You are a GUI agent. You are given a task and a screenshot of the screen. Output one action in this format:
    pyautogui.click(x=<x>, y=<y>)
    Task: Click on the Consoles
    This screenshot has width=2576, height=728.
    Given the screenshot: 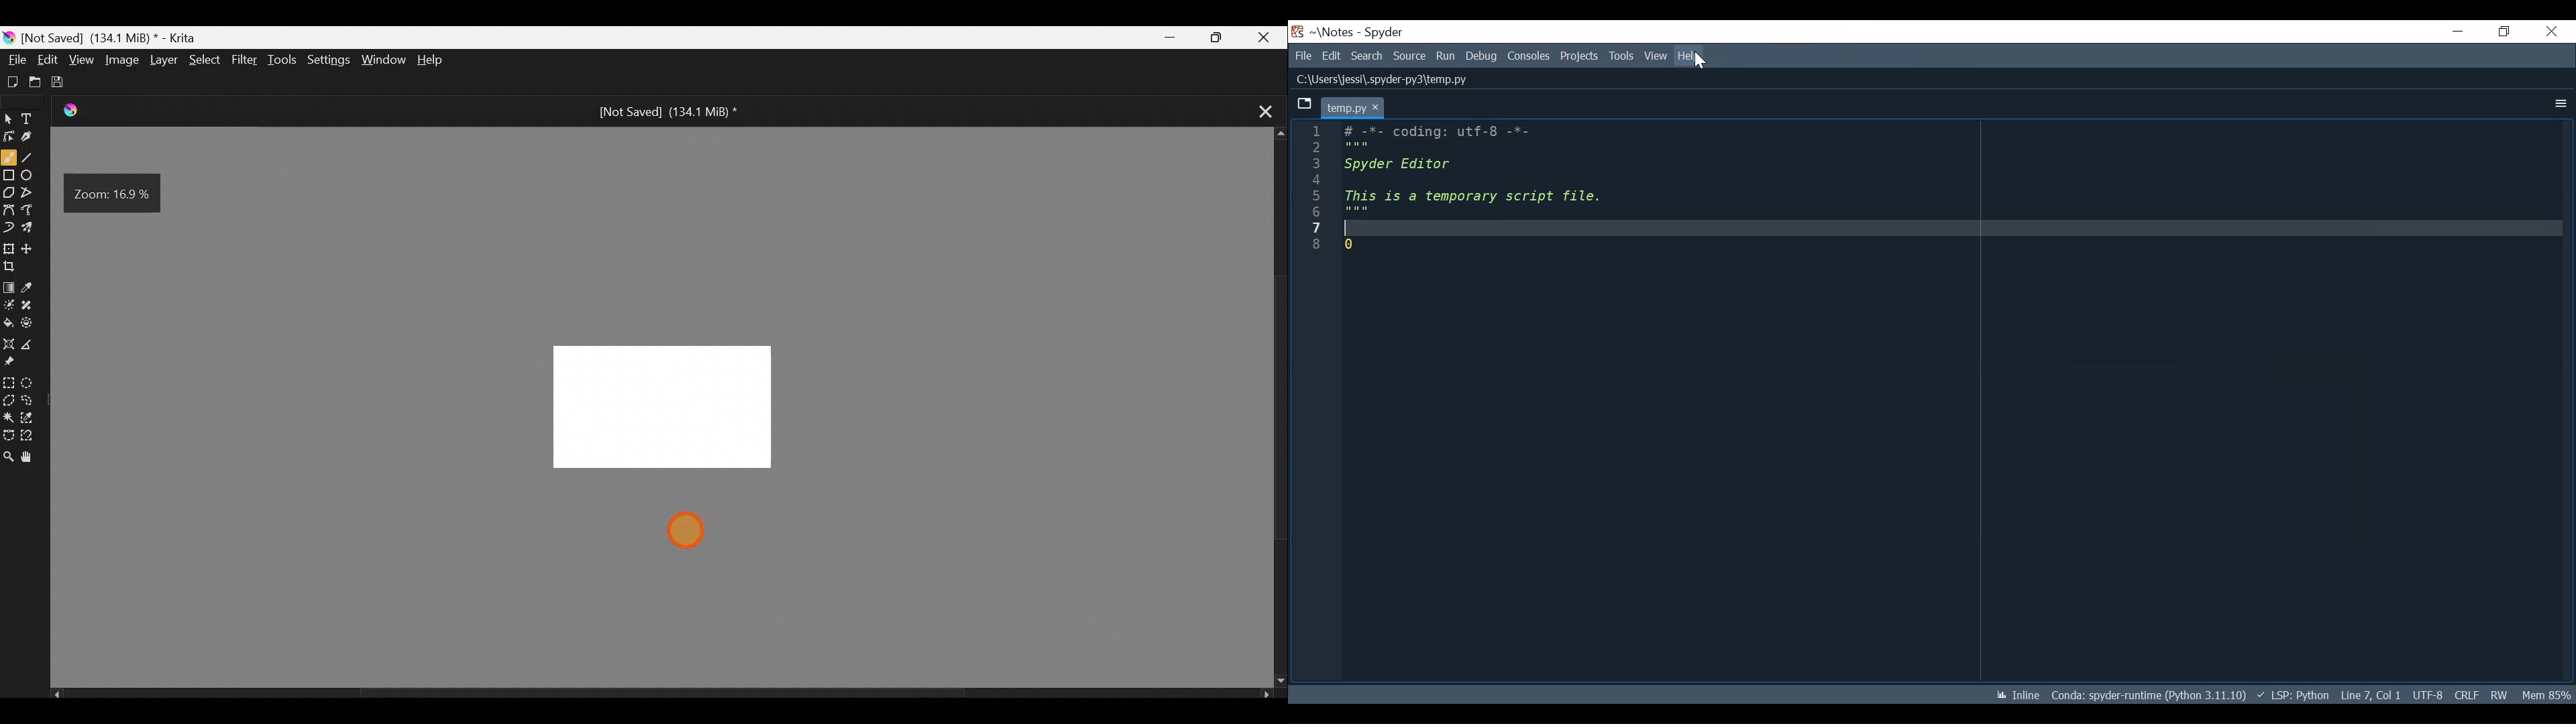 What is the action you would take?
    pyautogui.click(x=1530, y=56)
    